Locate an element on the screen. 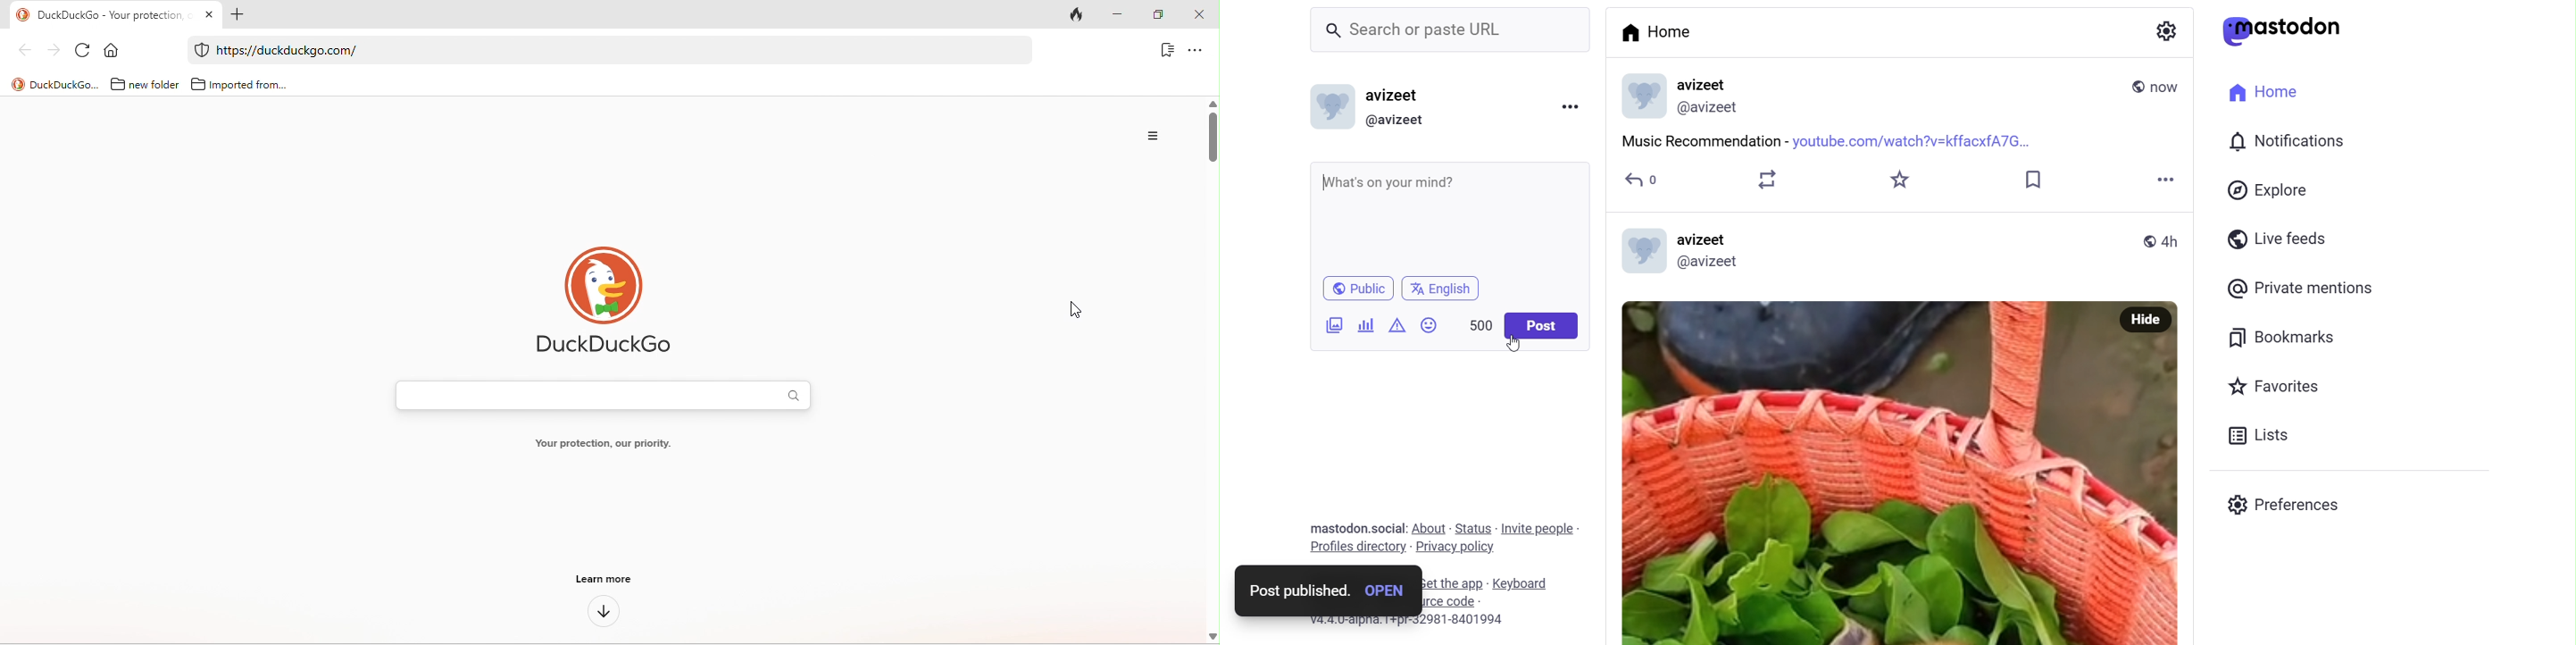 This screenshot has width=2576, height=672. public is located at coordinates (2147, 242).